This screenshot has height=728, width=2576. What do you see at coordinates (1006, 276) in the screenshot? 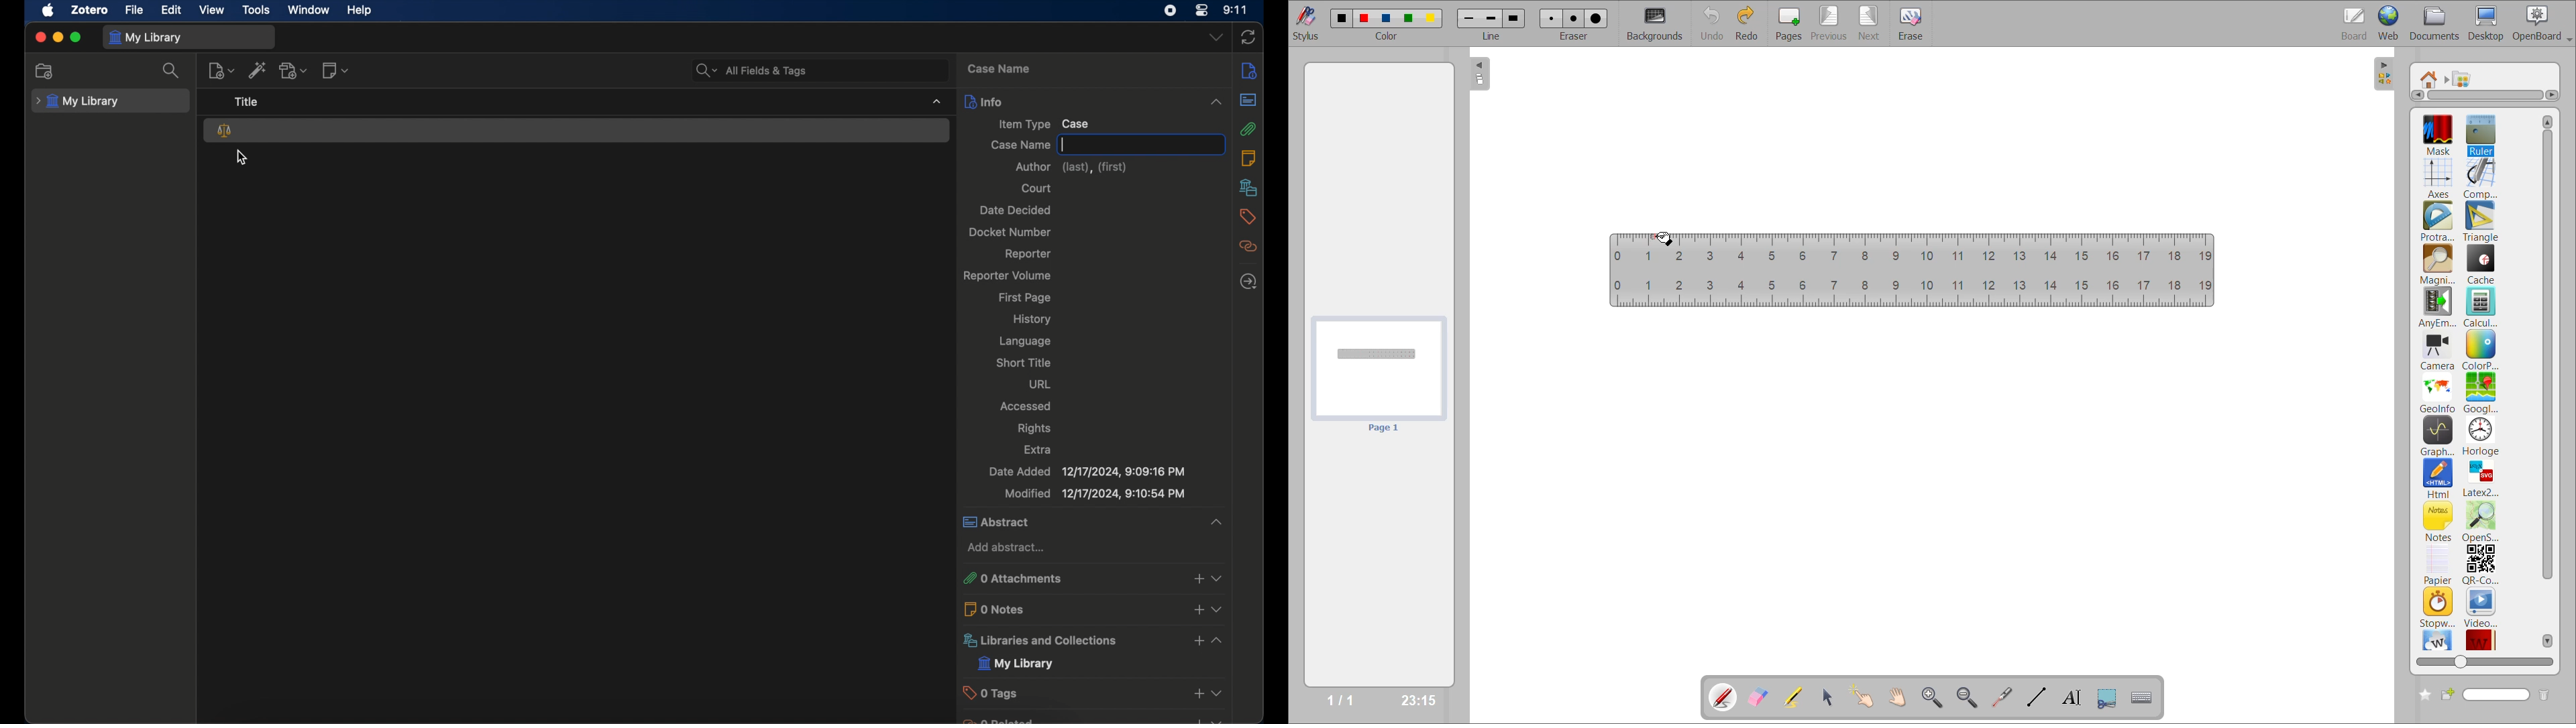
I see `reporter volume` at bounding box center [1006, 276].